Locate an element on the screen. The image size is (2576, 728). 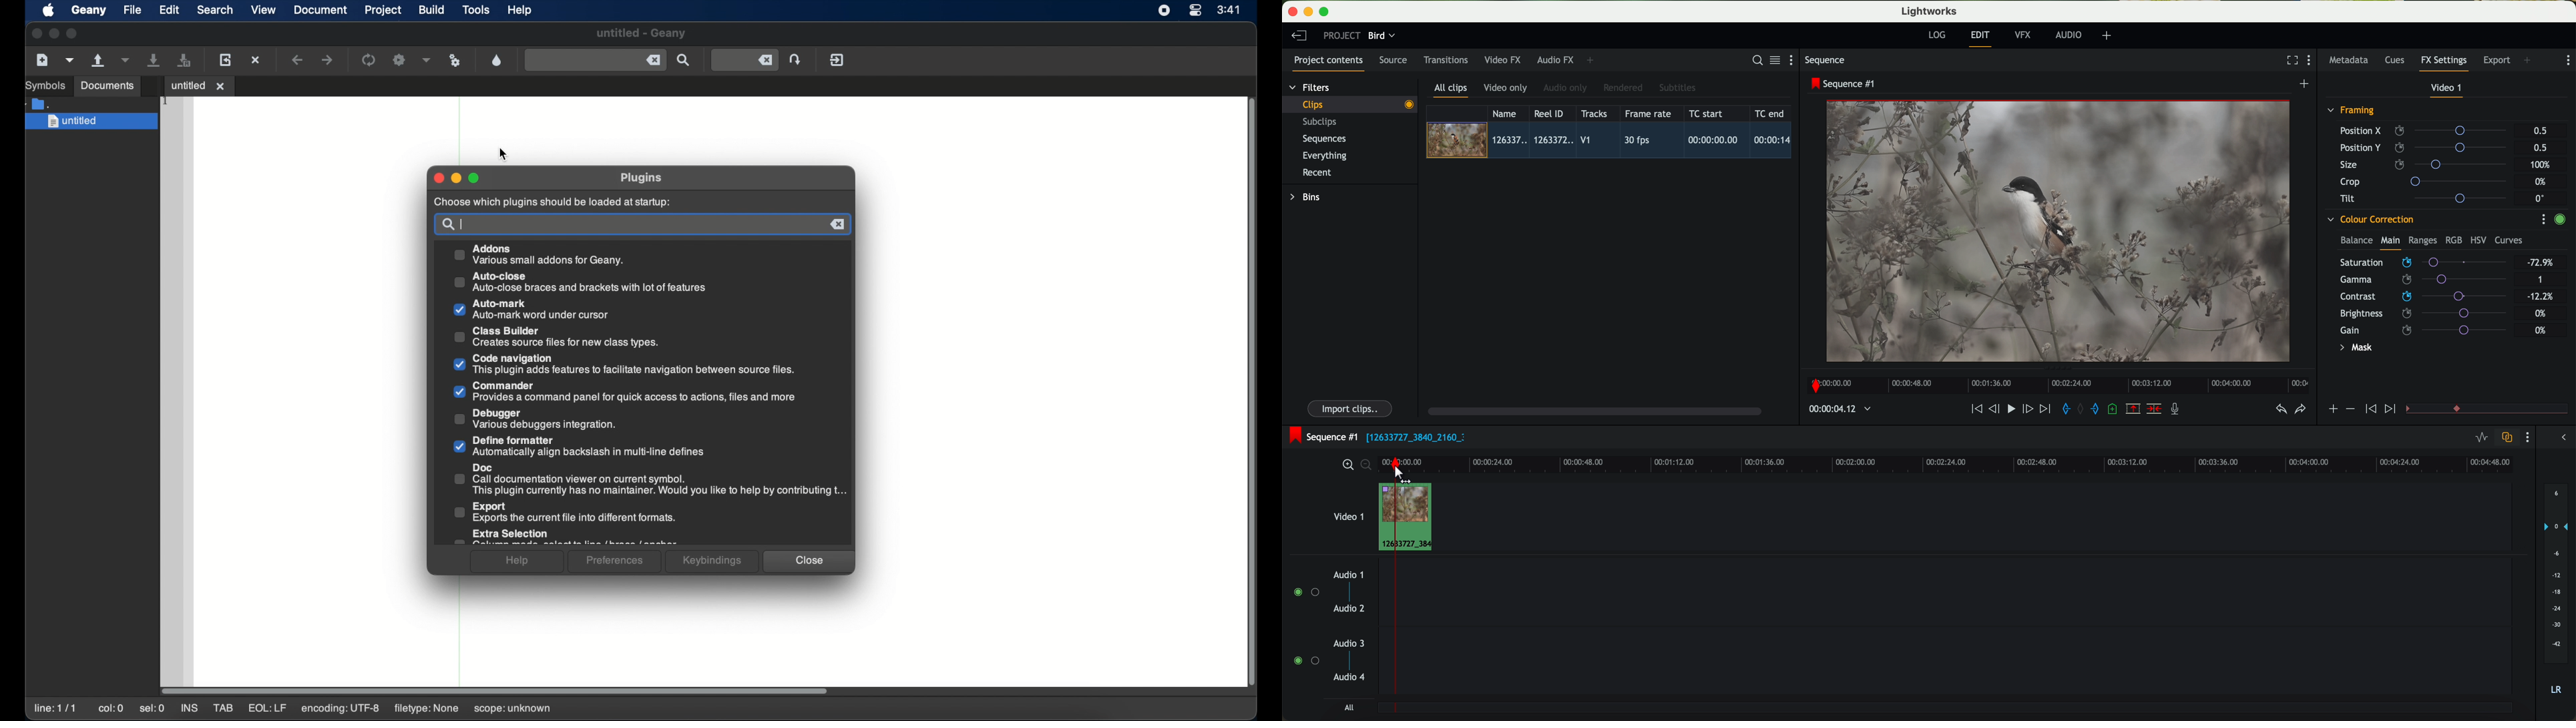
timeline is located at coordinates (1978, 463).